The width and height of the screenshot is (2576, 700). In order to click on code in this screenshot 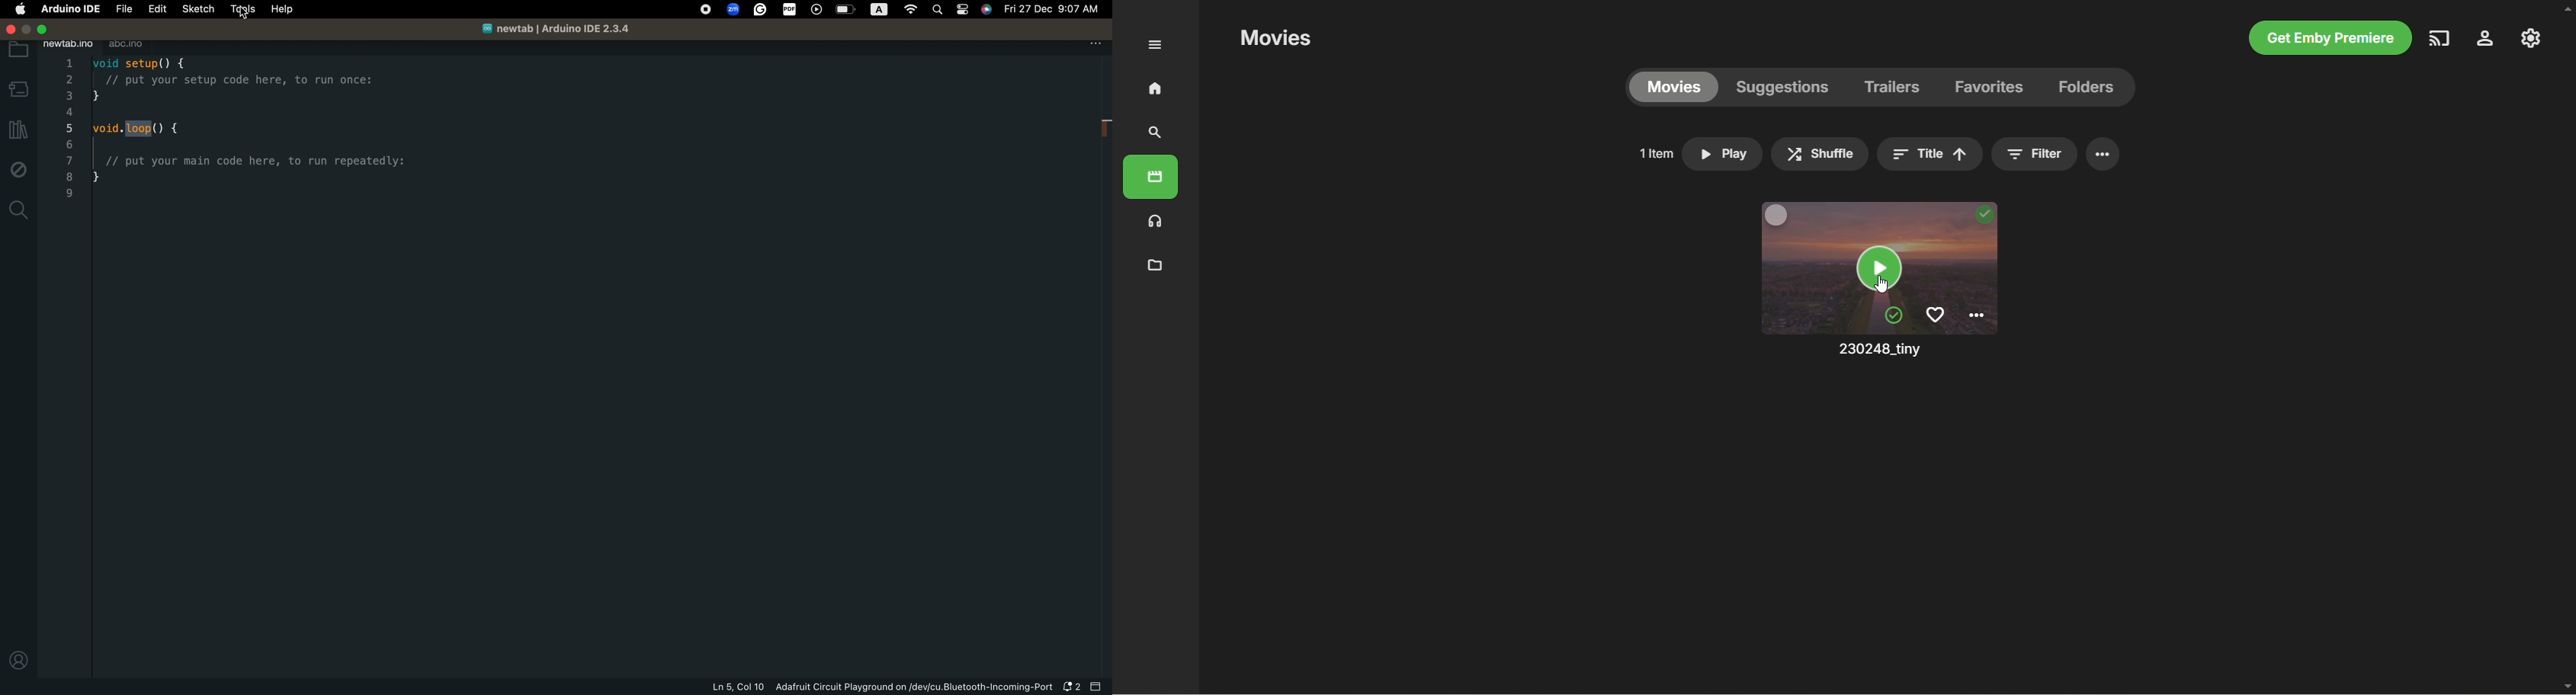, I will do `click(254, 137)`.